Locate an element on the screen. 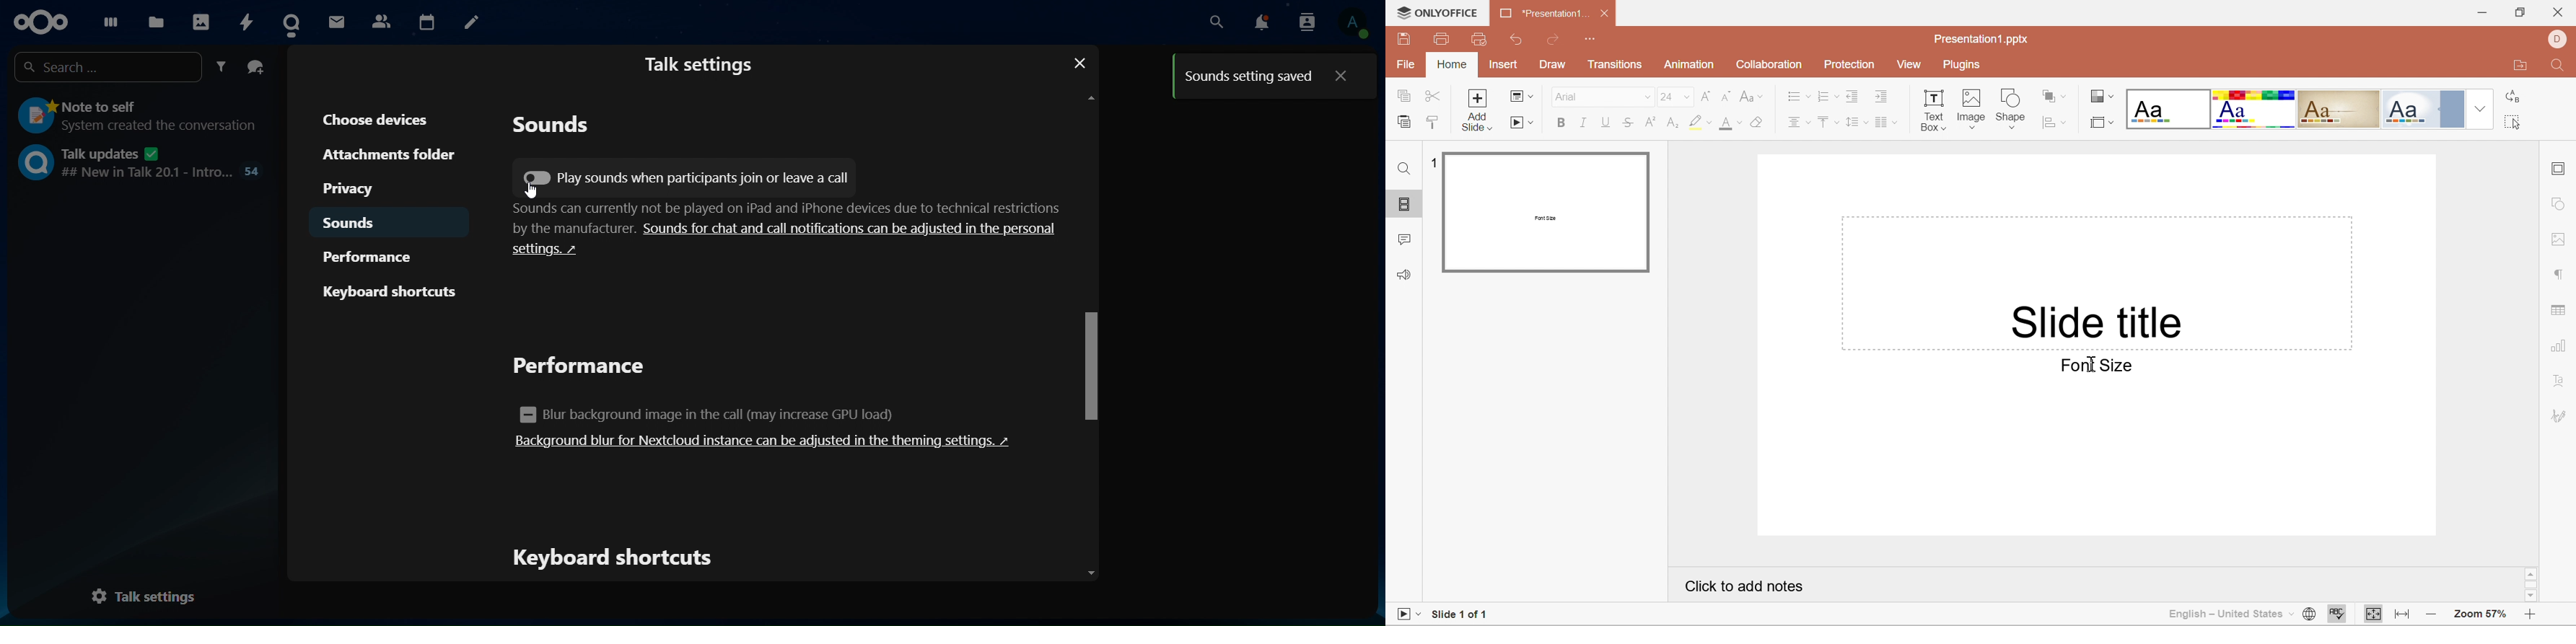  by the manufacturer is located at coordinates (558, 229).